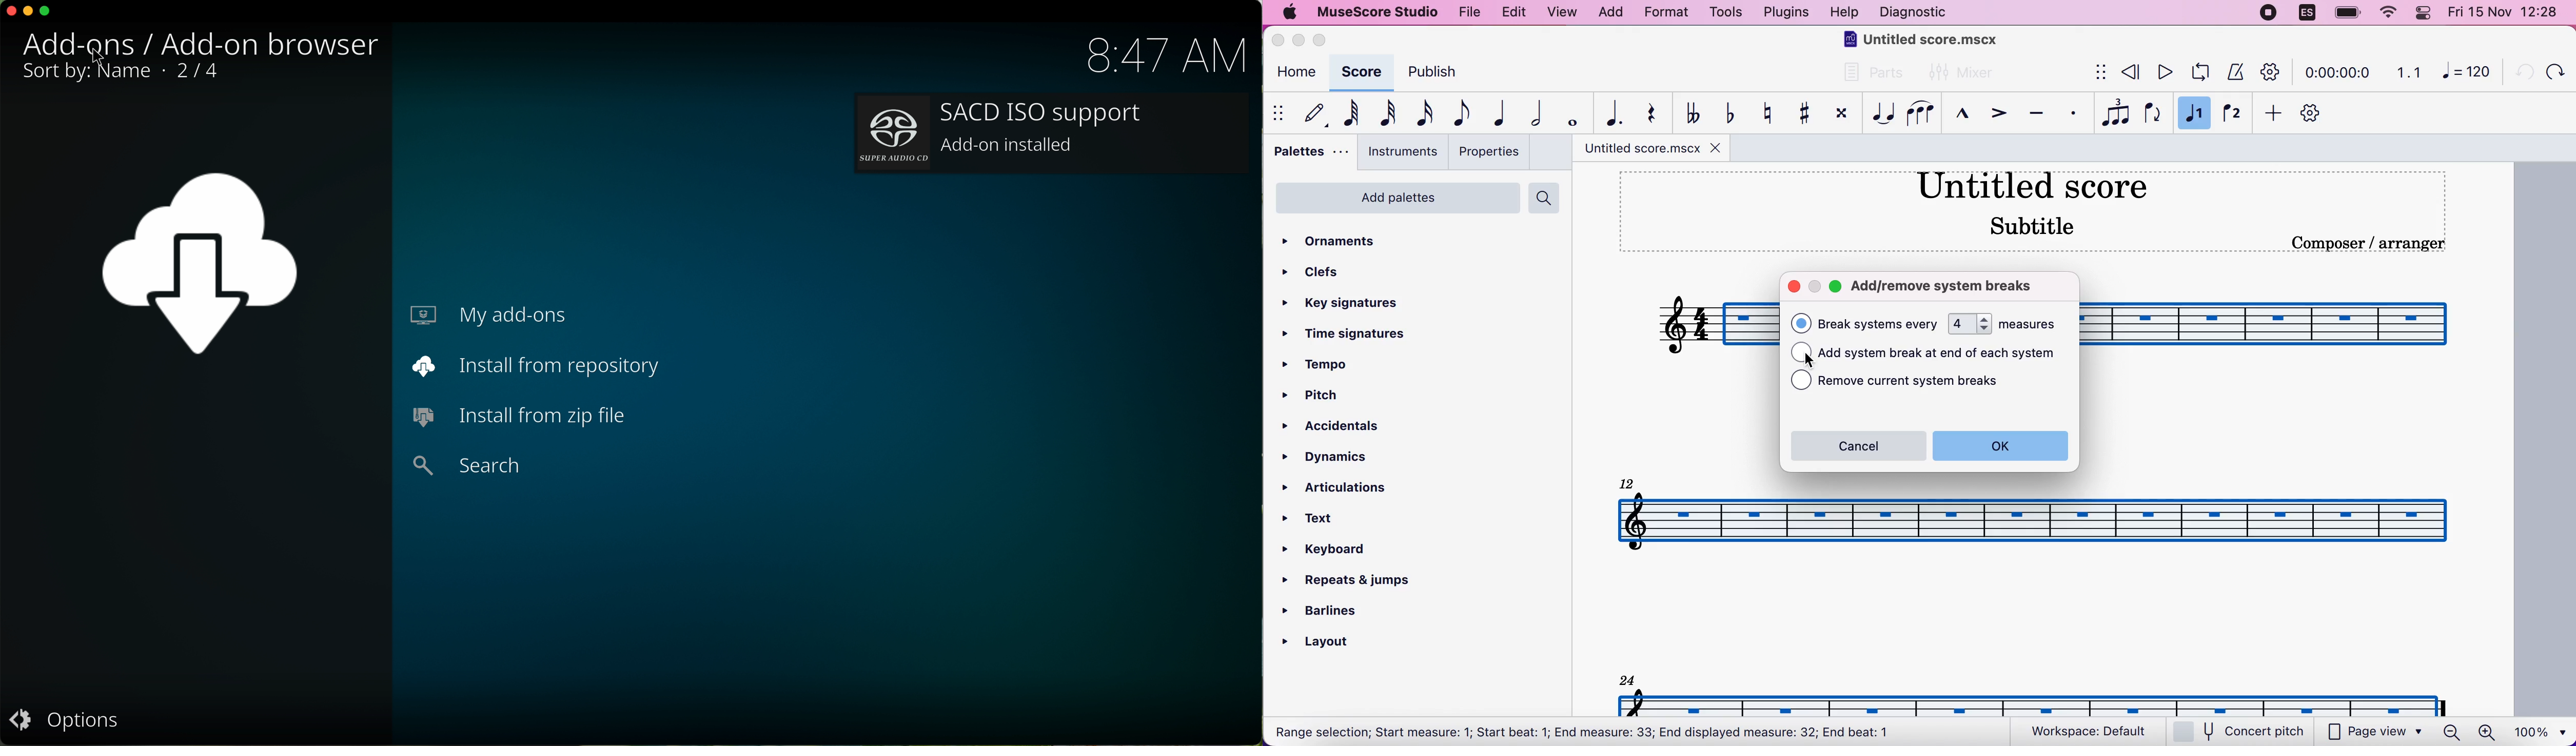  What do you see at coordinates (1993, 115) in the screenshot?
I see `accent` at bounding box center [1993, 115].